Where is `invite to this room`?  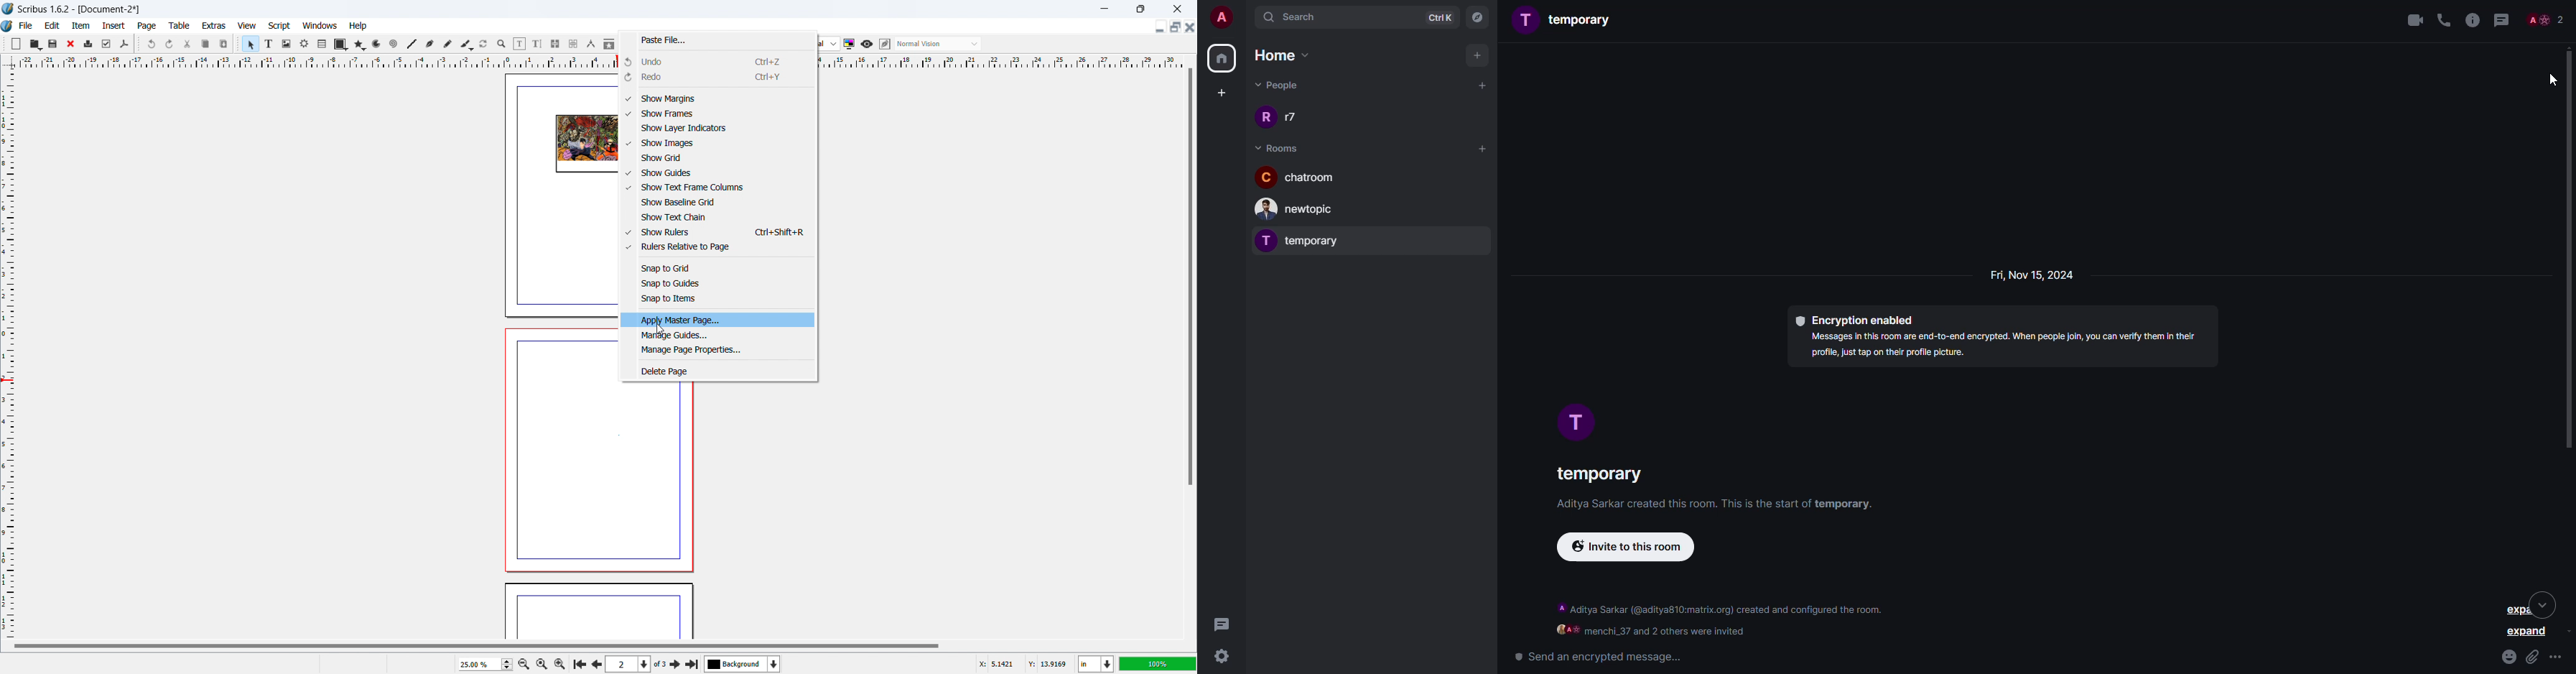 invite to this room is located at coordinates (1635, 549).